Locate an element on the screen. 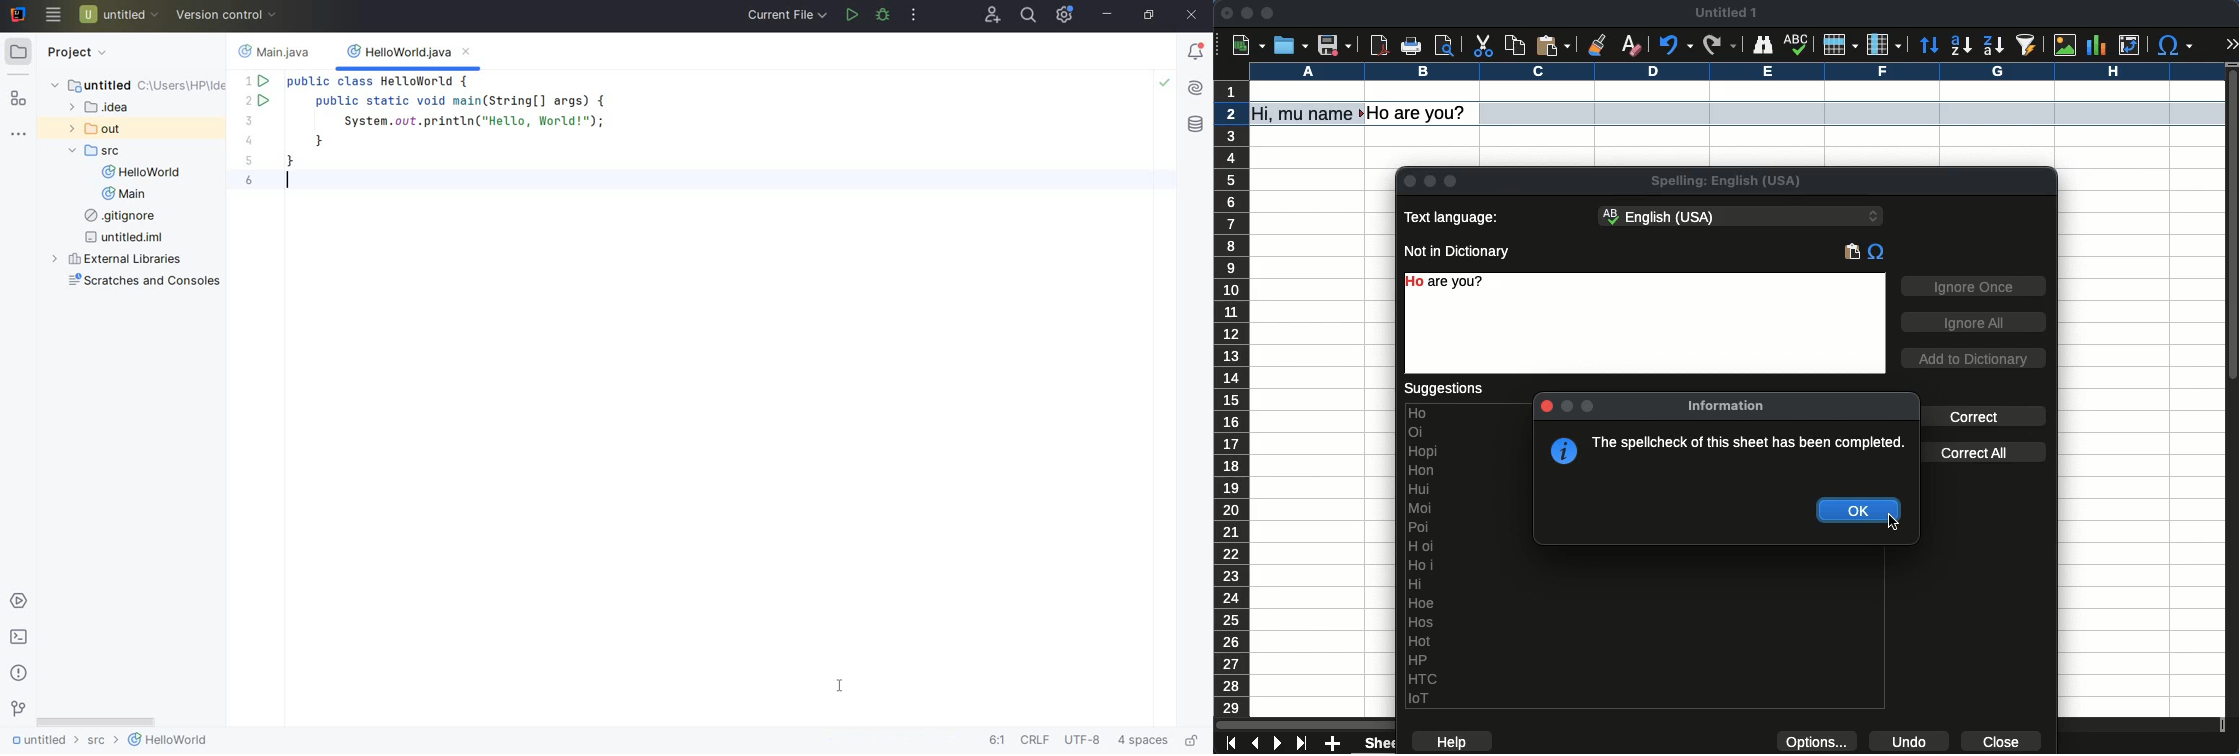  finder is located at coordinates (1763, 46).